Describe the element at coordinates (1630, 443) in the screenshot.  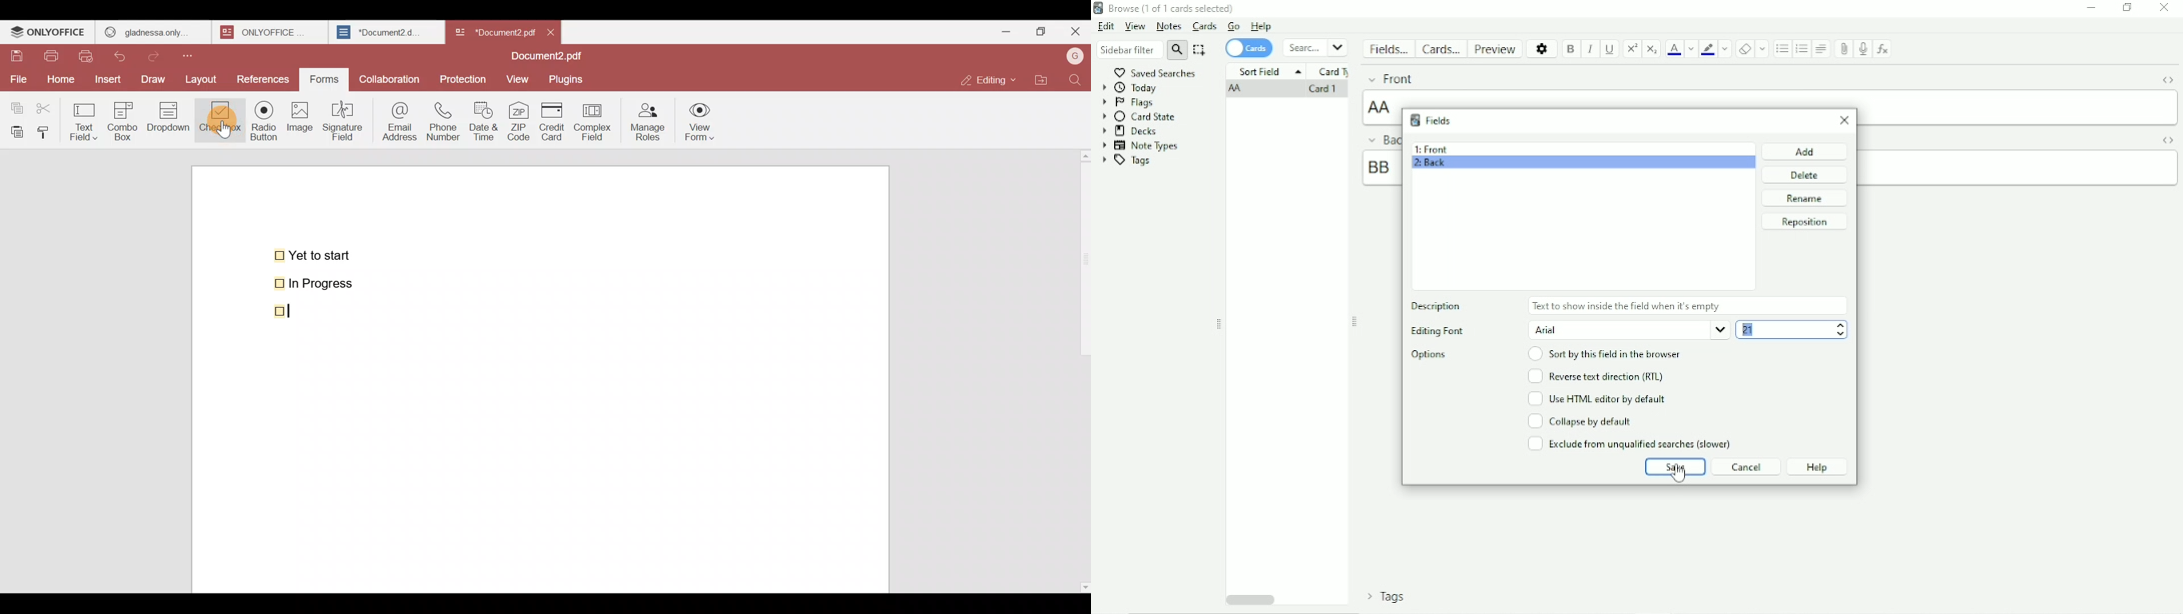
I see `Exclude from unqualified searches (slower)` at that location.